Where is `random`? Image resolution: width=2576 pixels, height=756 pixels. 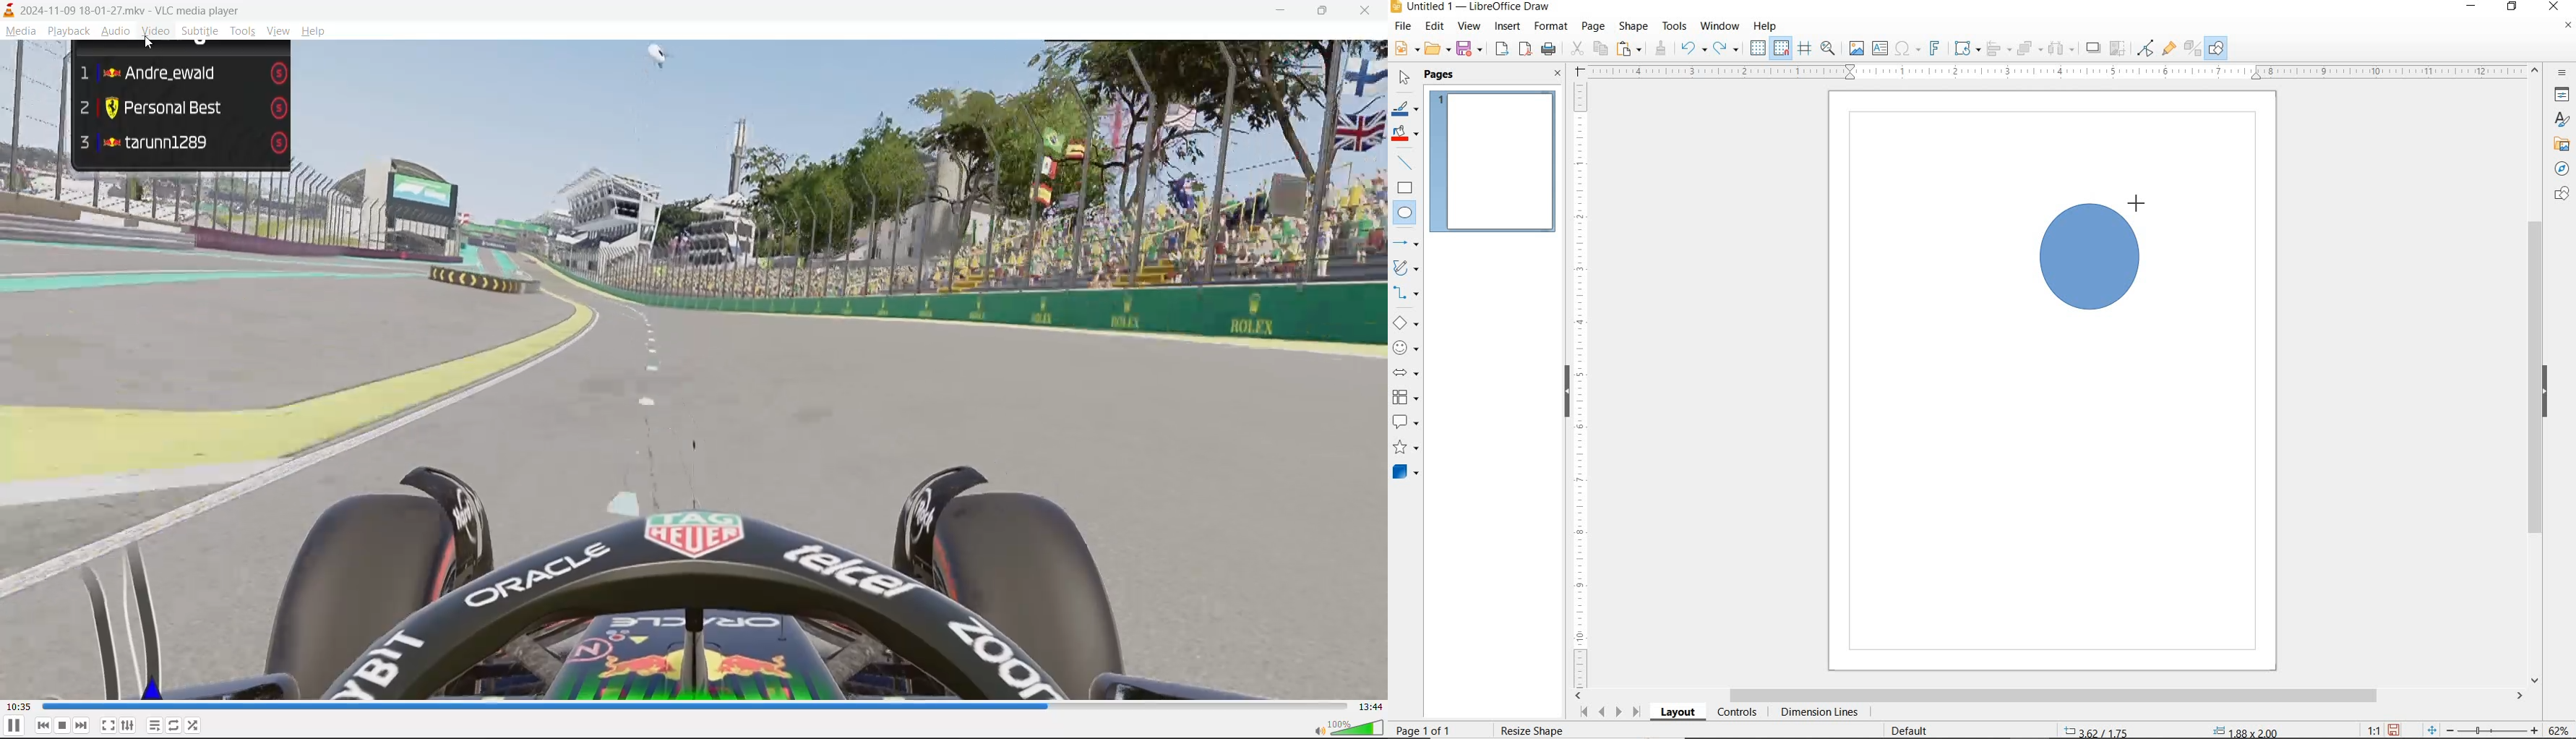
random is located at coordinates (199, 726).